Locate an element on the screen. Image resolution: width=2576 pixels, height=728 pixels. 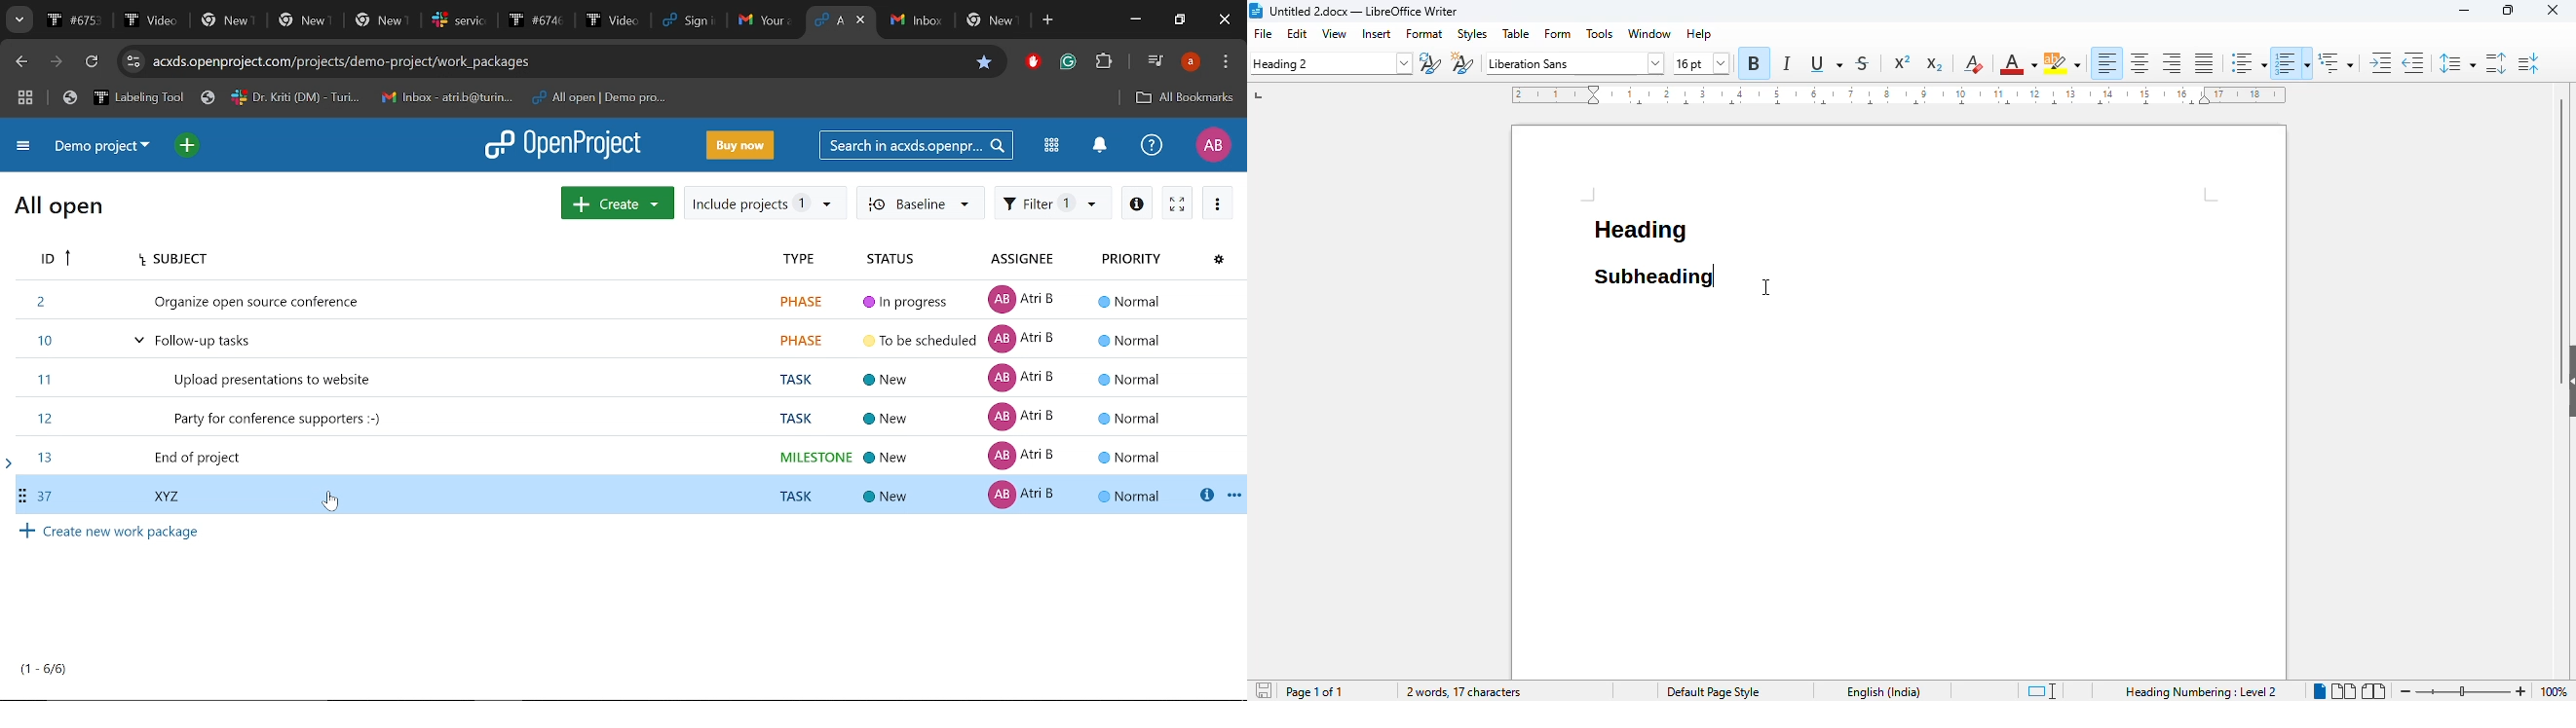
toggle unordered list is located at coordinates (2247, 63).